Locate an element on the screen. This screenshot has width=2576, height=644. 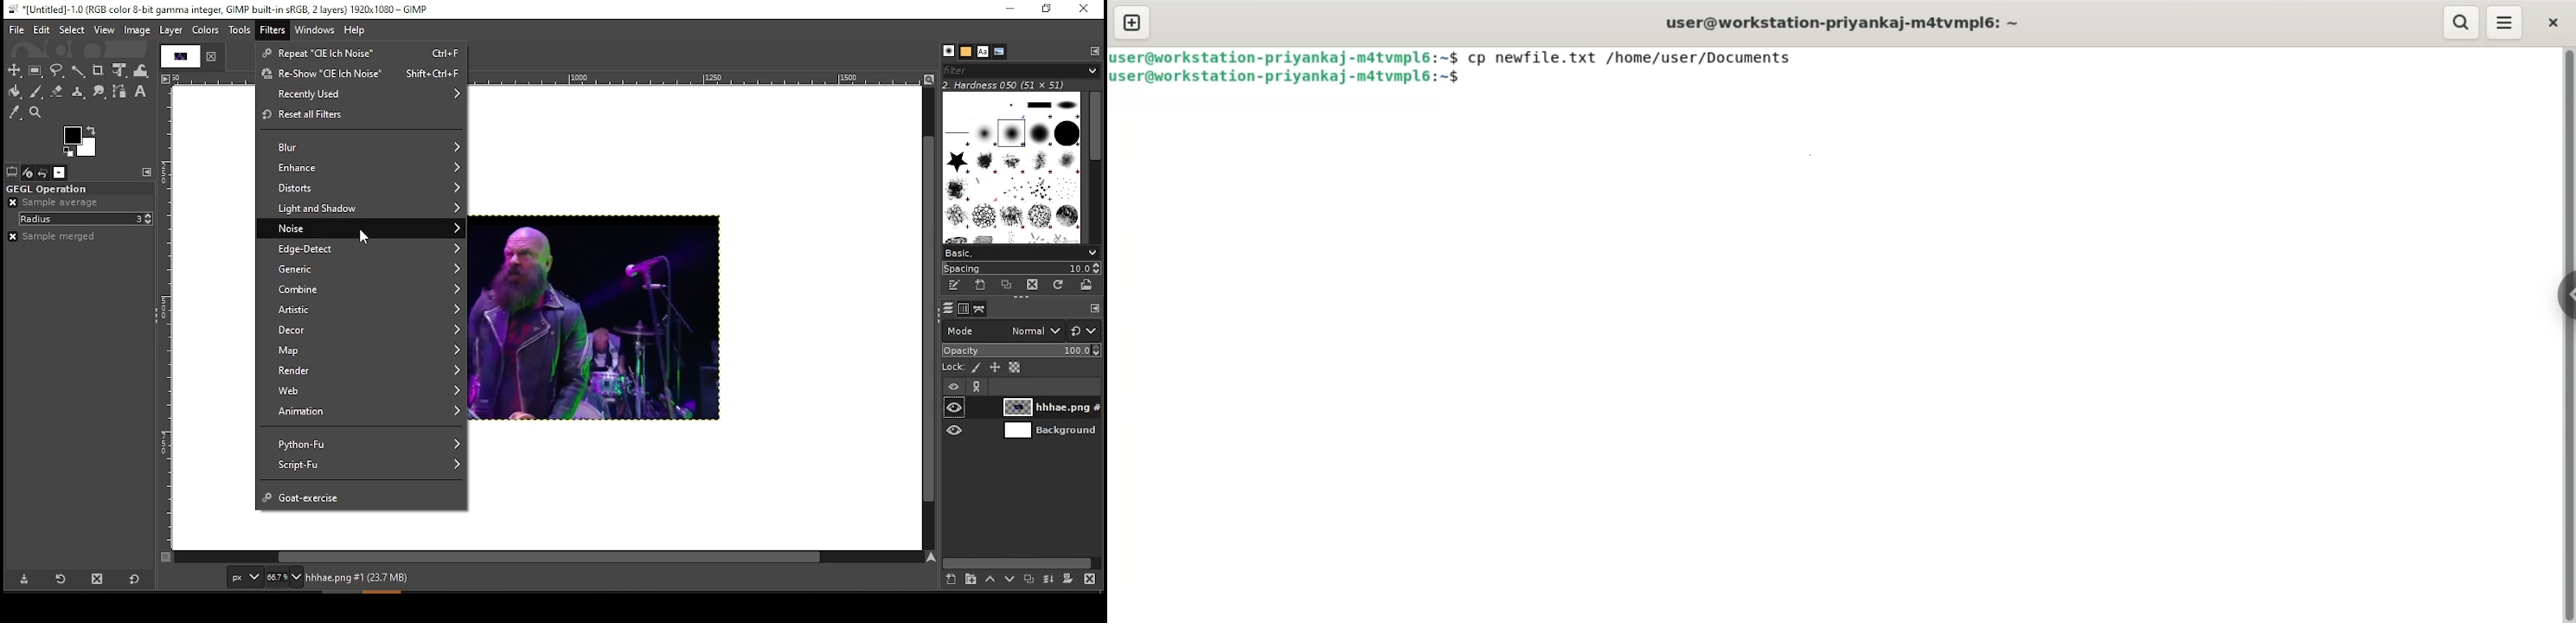
spacing is located at coordinates (1025, 269).